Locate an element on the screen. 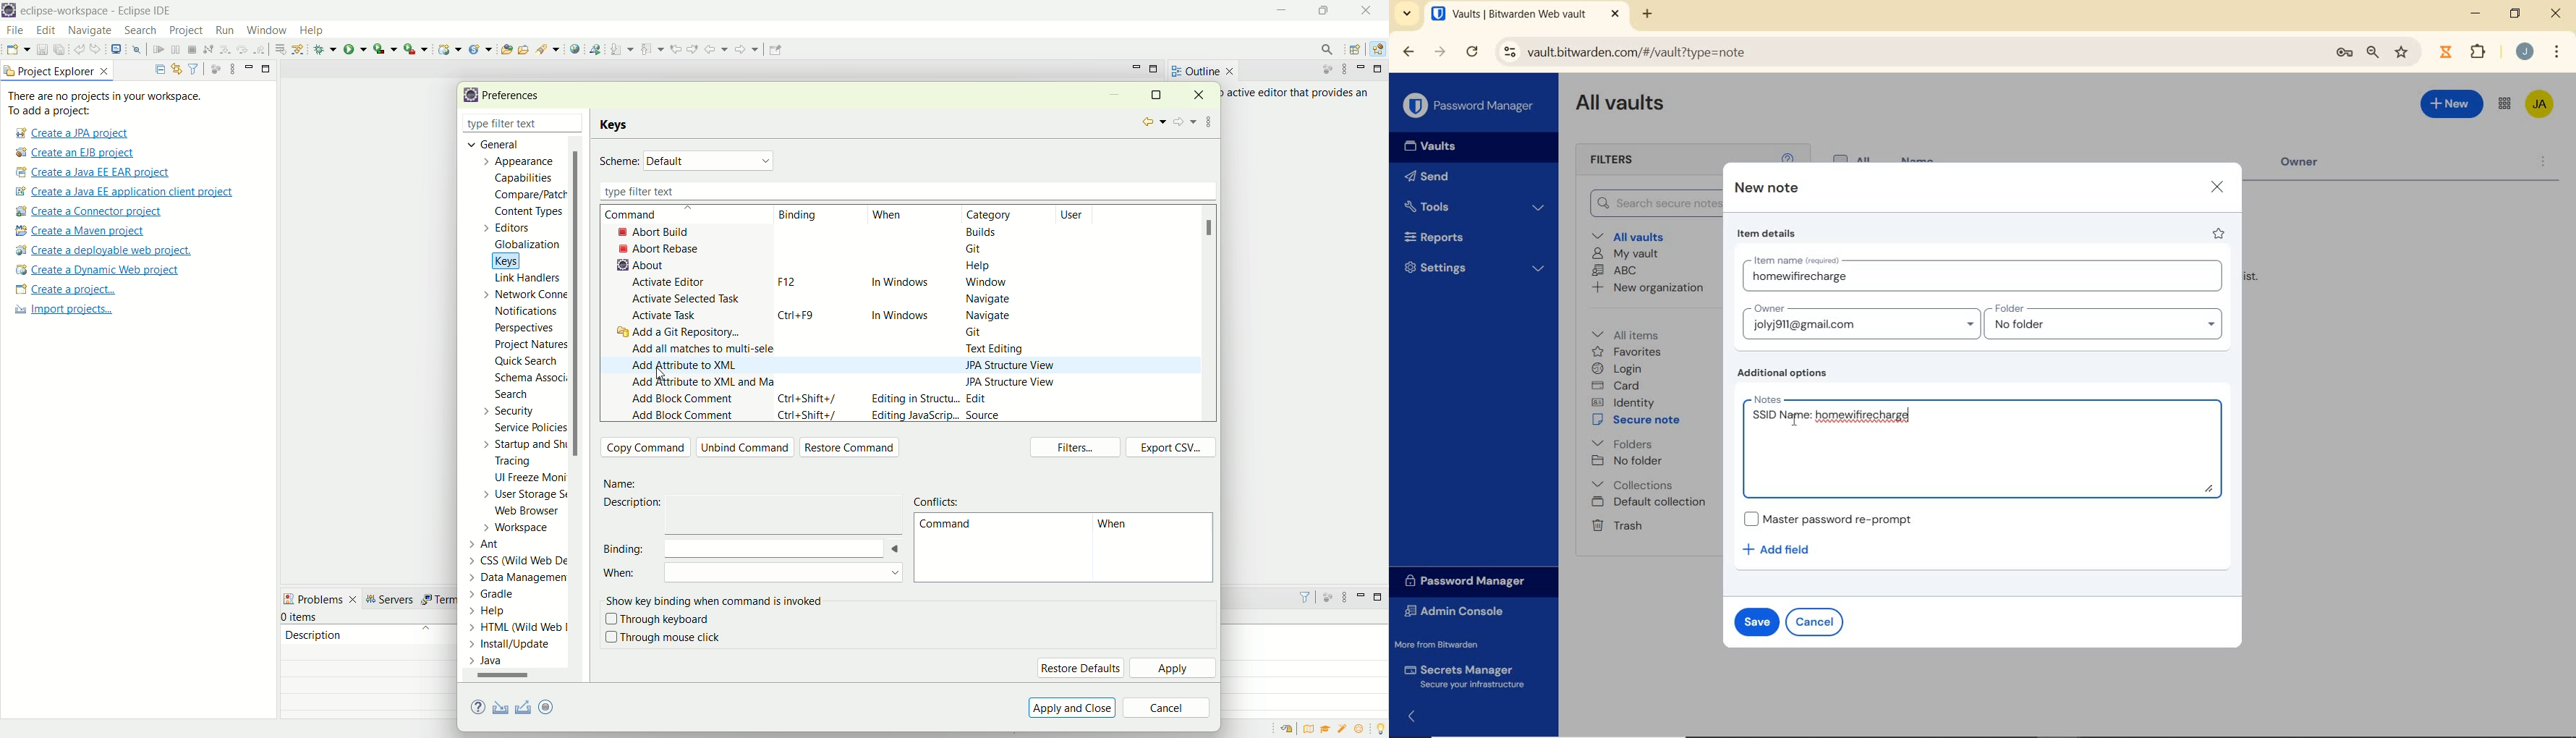 Image resolution: width=2576 pixels, height=756 pixels. minimize is located at coordinates (249, 67).